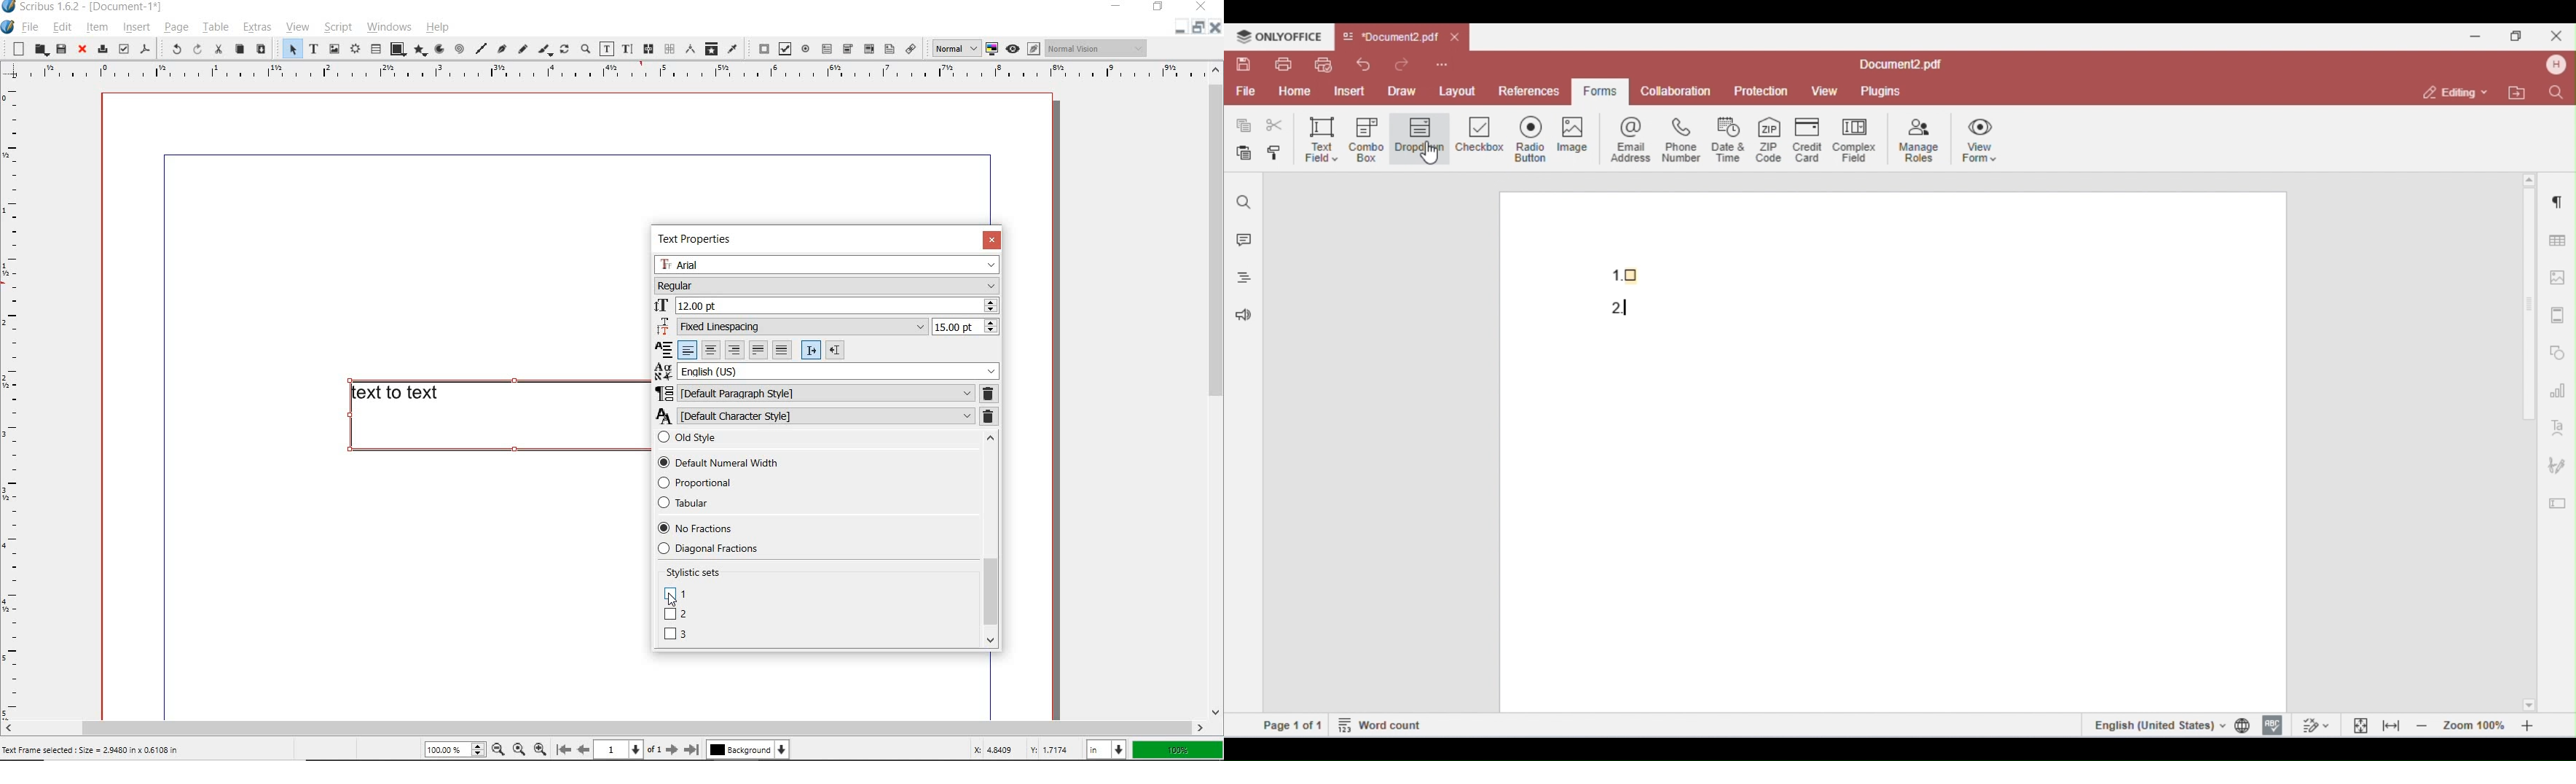  I want to click on save as pdf, so click(146, 50).